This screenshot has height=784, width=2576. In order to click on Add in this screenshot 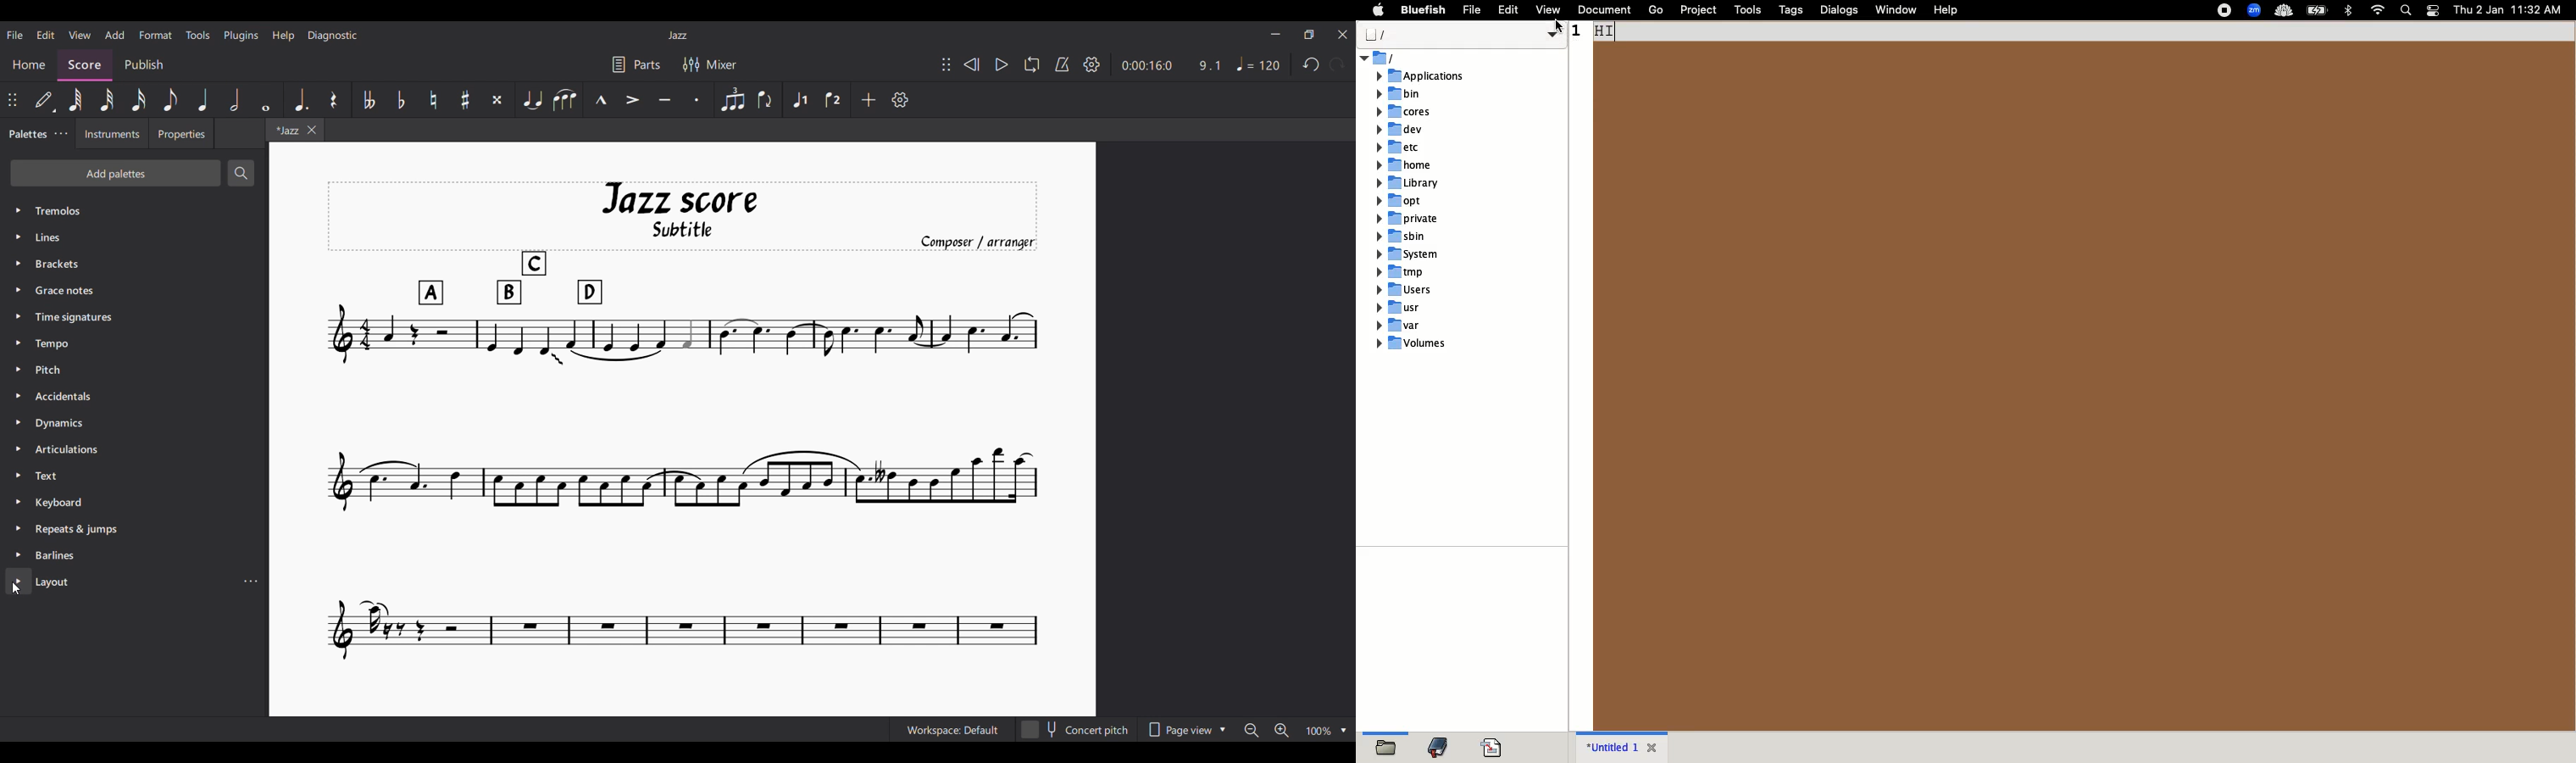, I will do `click(868, 100)`.